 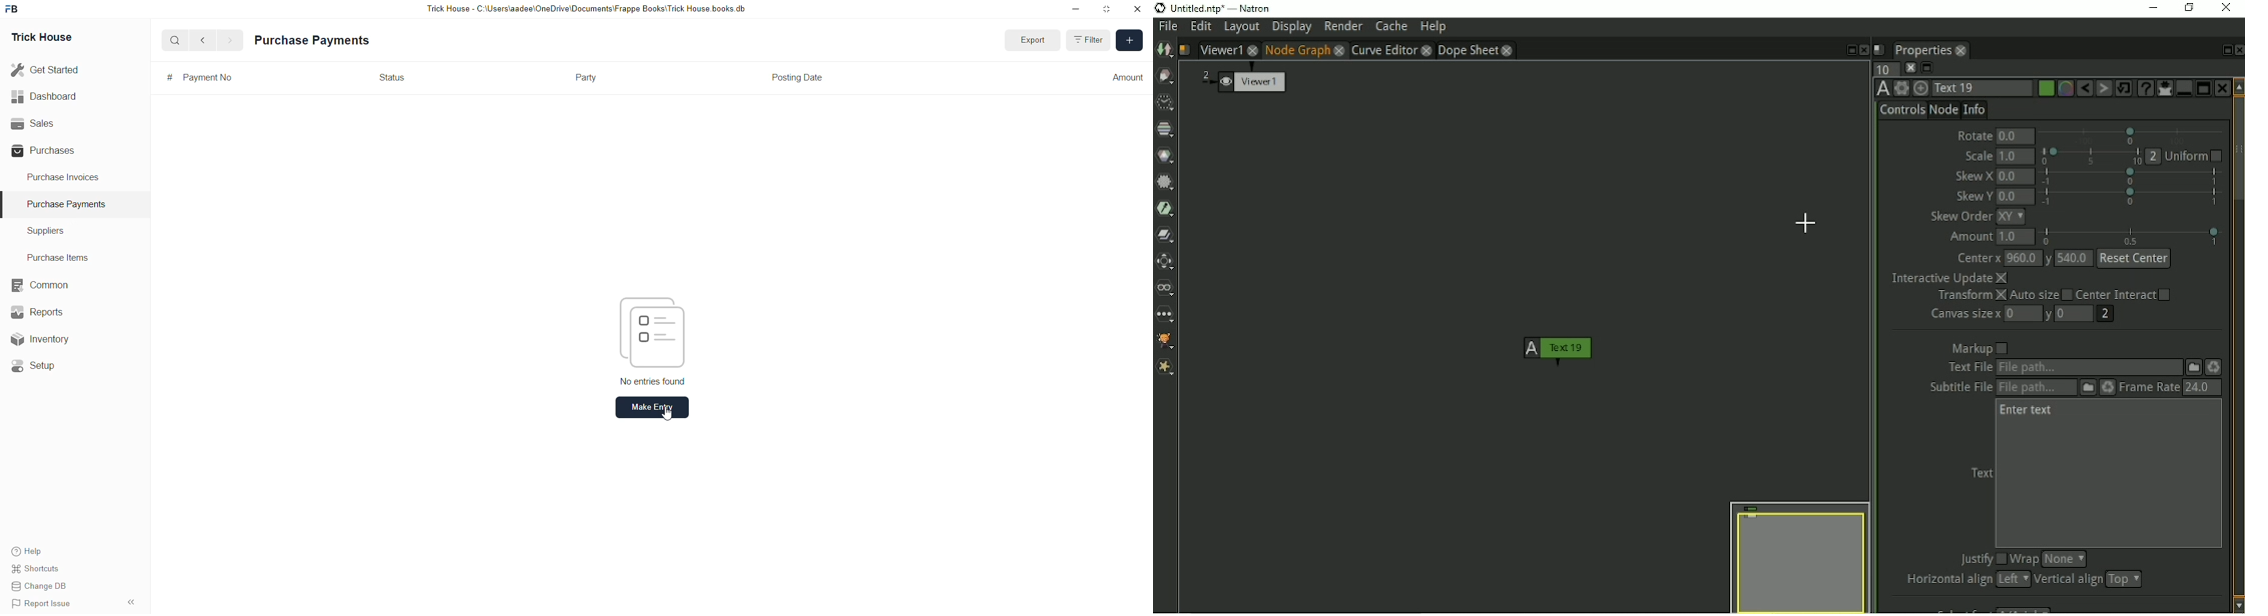 What do you see at coordinates (313, 40) in the screenshot?
I see `Purchase Payments` at bounding box center [313, 40].